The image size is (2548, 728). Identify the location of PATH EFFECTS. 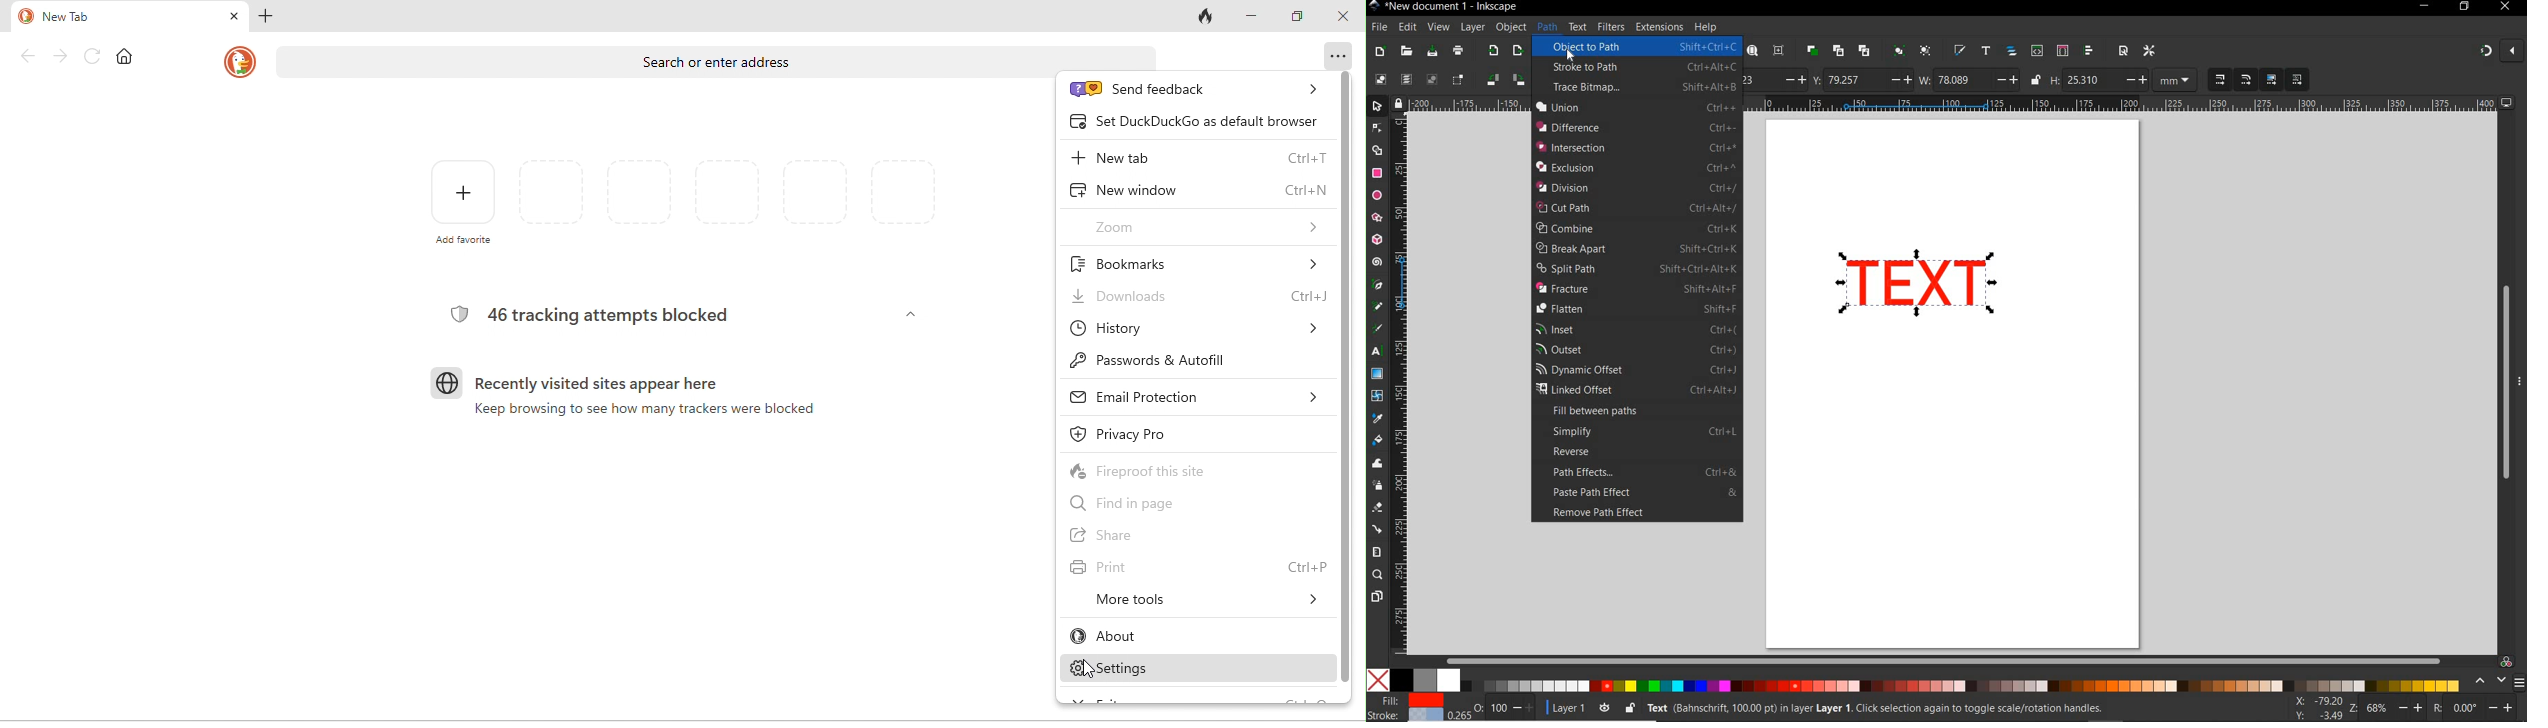
(1644, 471).